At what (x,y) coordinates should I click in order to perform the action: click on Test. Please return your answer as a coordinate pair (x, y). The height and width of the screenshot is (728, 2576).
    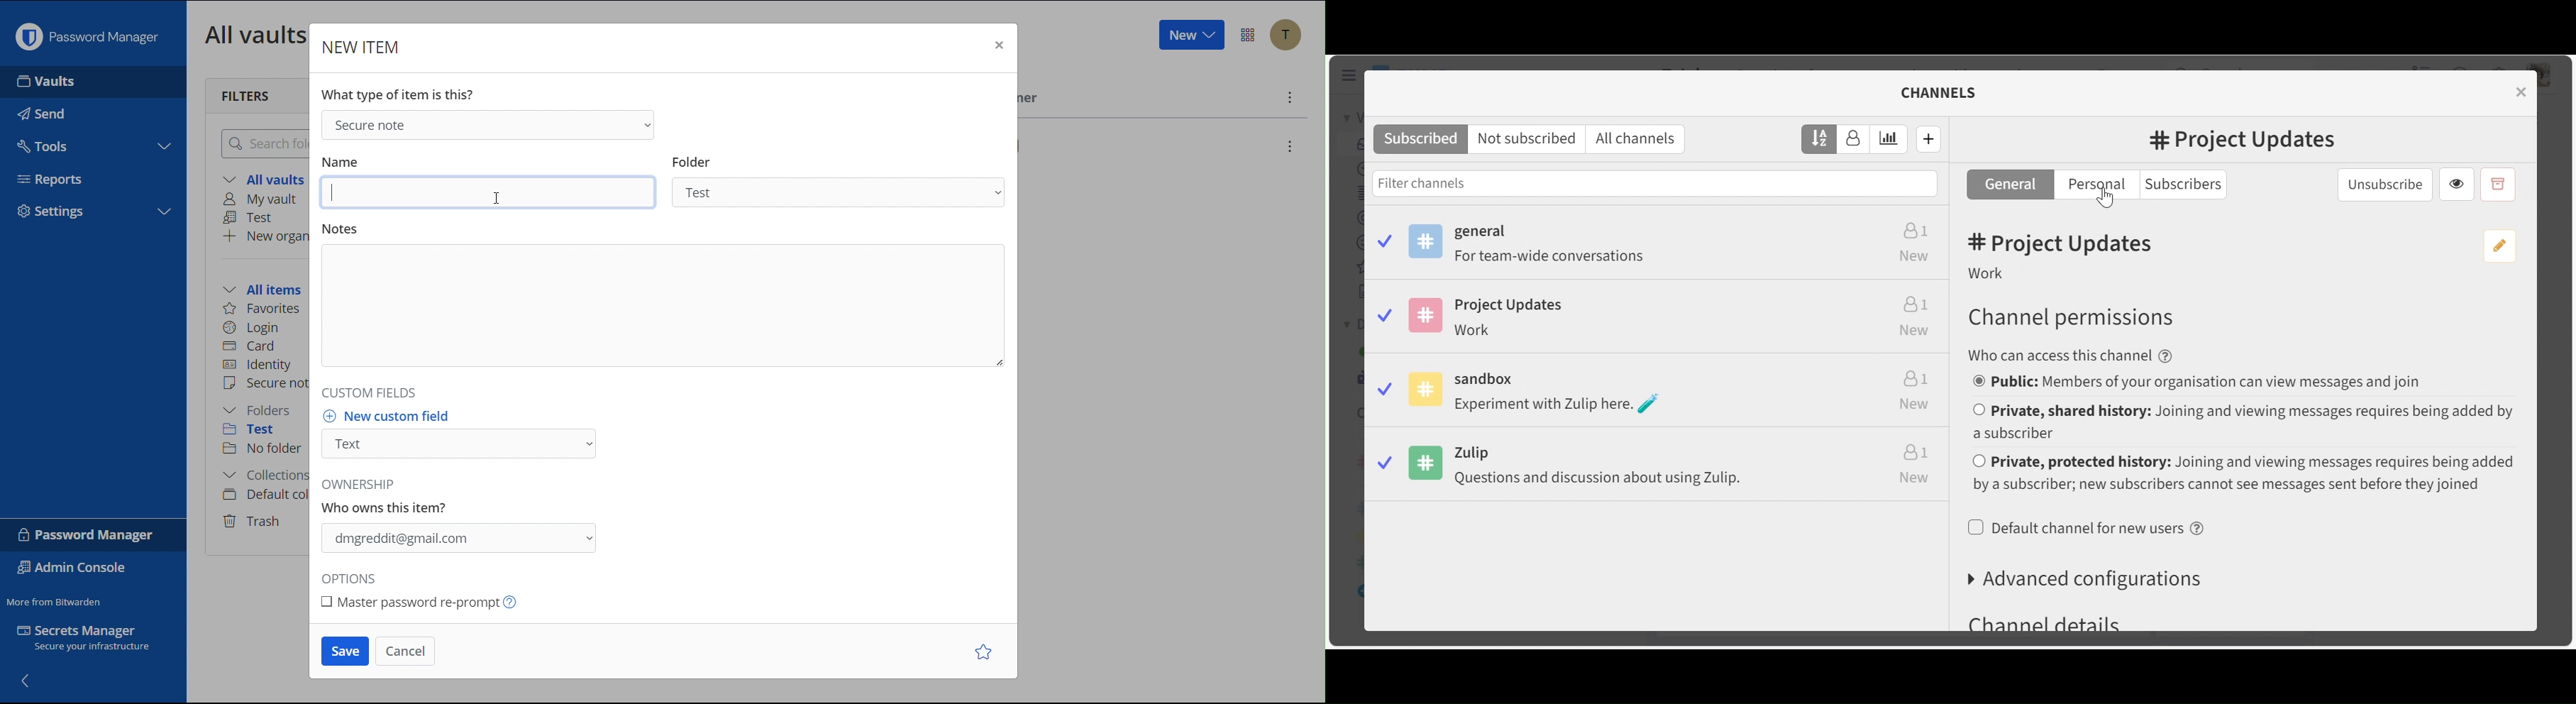
    Looking at the image, I should click on (252, 218).